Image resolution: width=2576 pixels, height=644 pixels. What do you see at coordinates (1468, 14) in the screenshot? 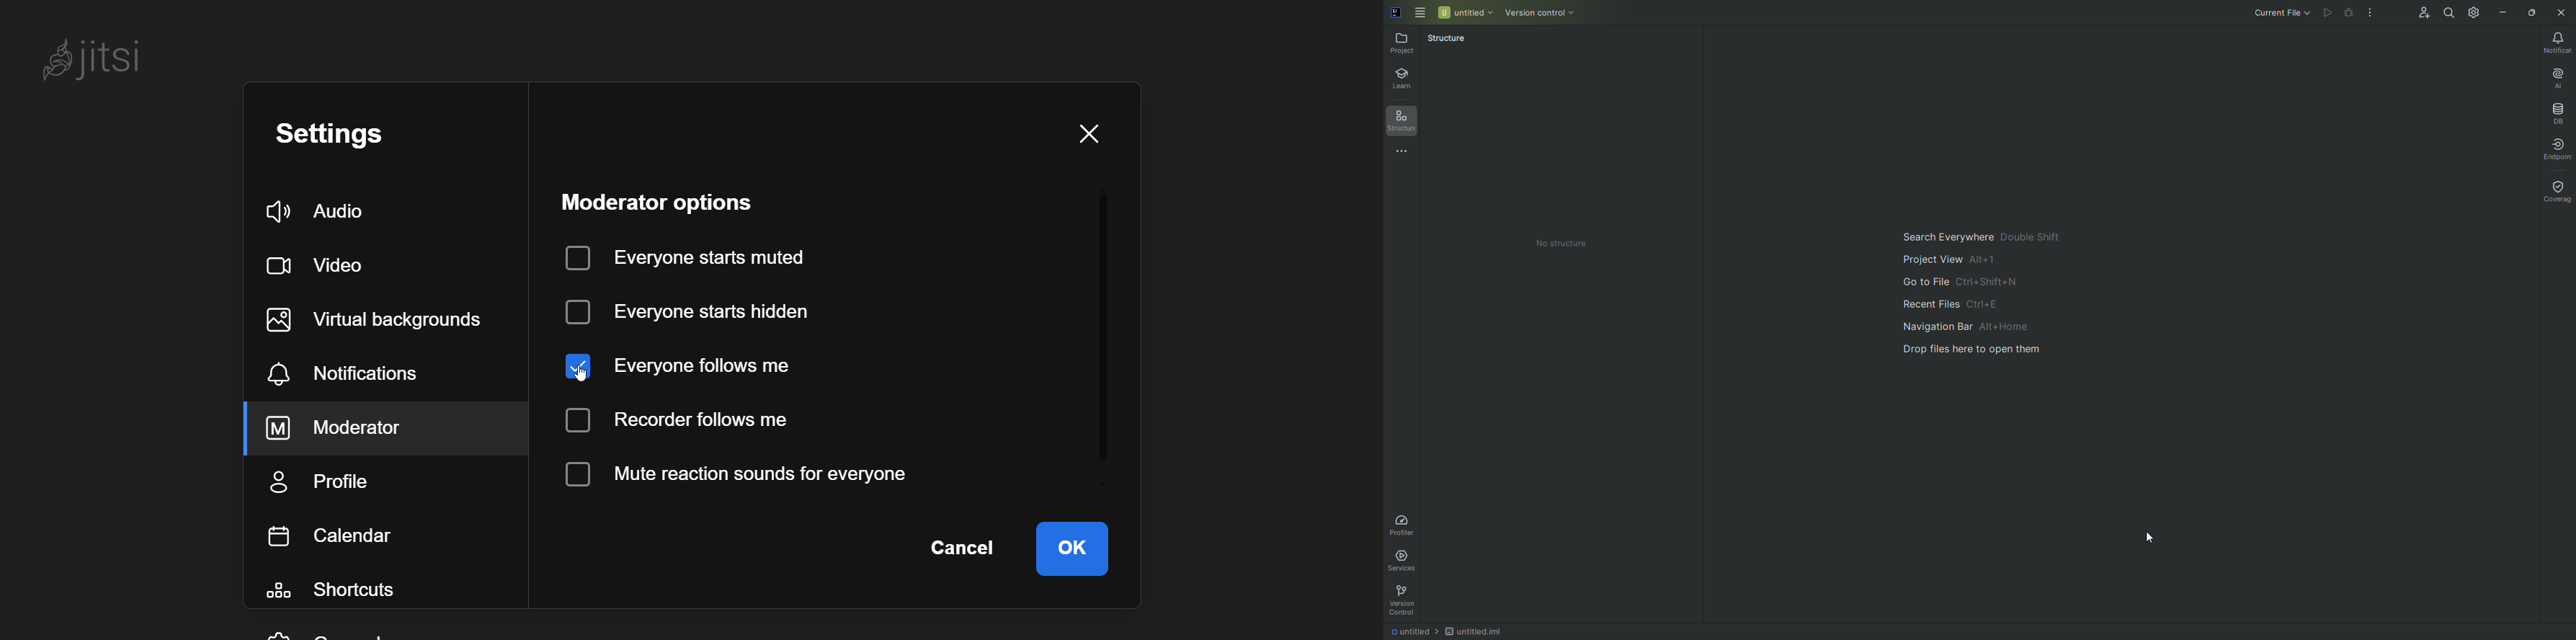
I see `Untitled` at bounding box center [1468, 14].